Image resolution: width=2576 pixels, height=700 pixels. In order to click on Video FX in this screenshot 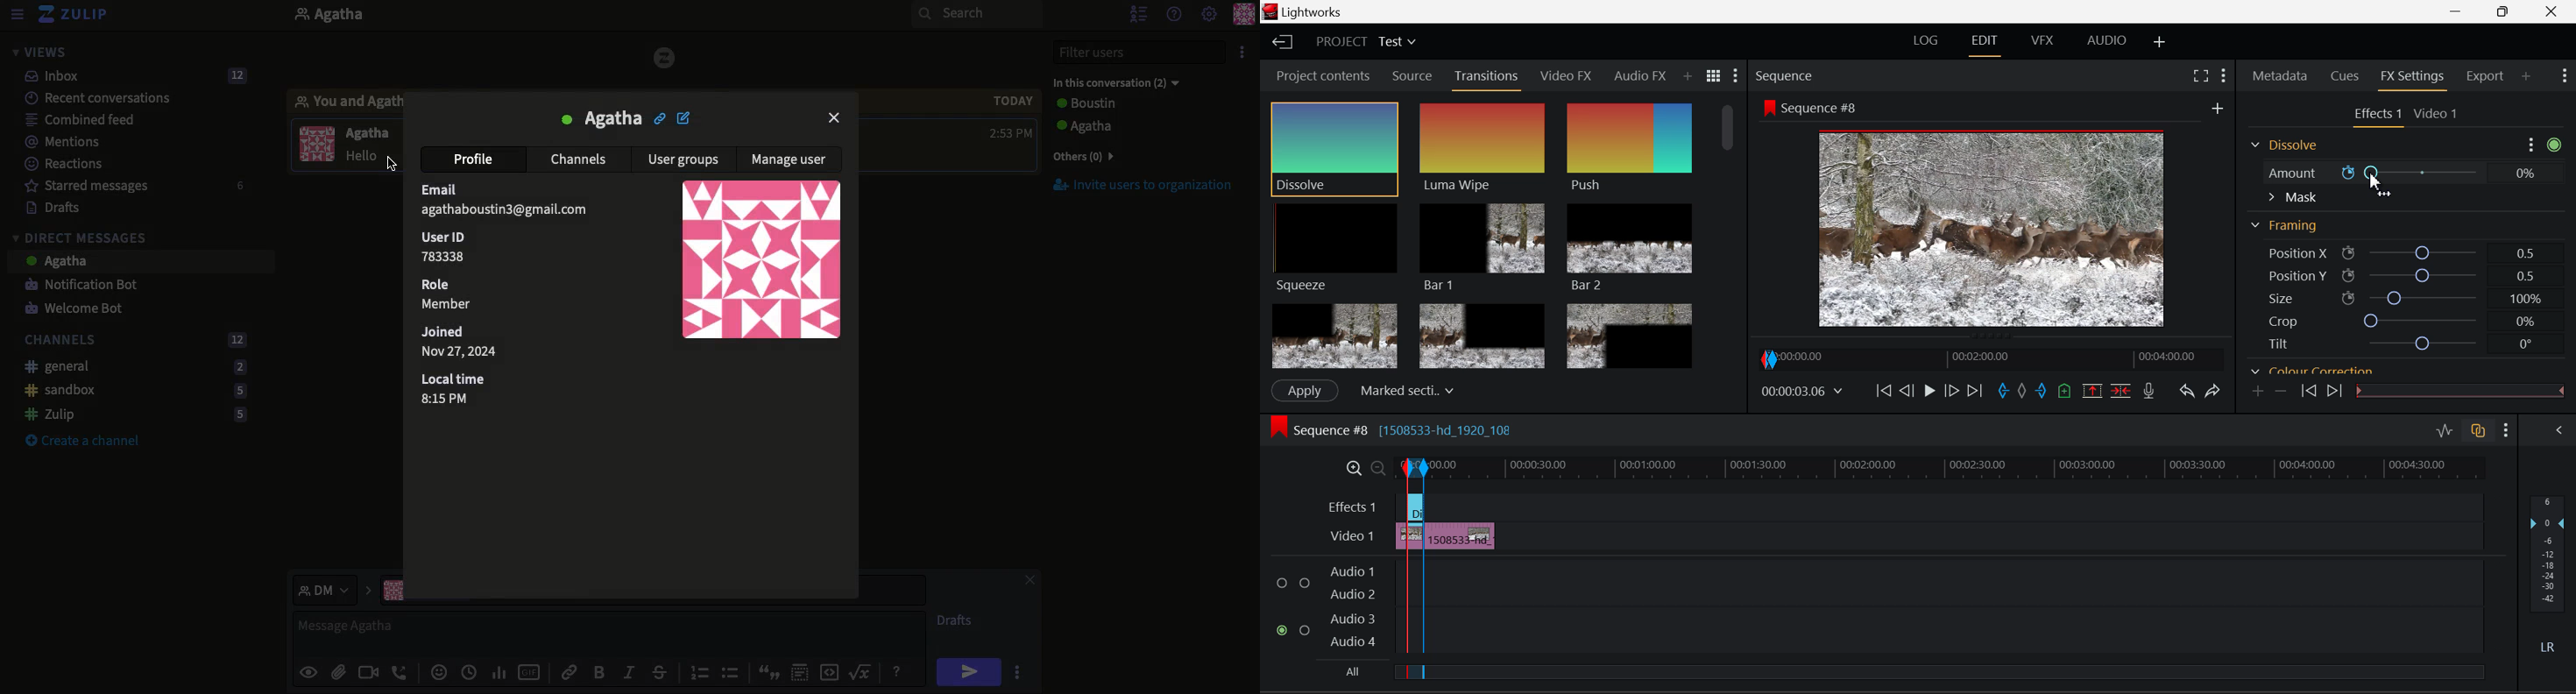, I will do `click(1567, 77)`.